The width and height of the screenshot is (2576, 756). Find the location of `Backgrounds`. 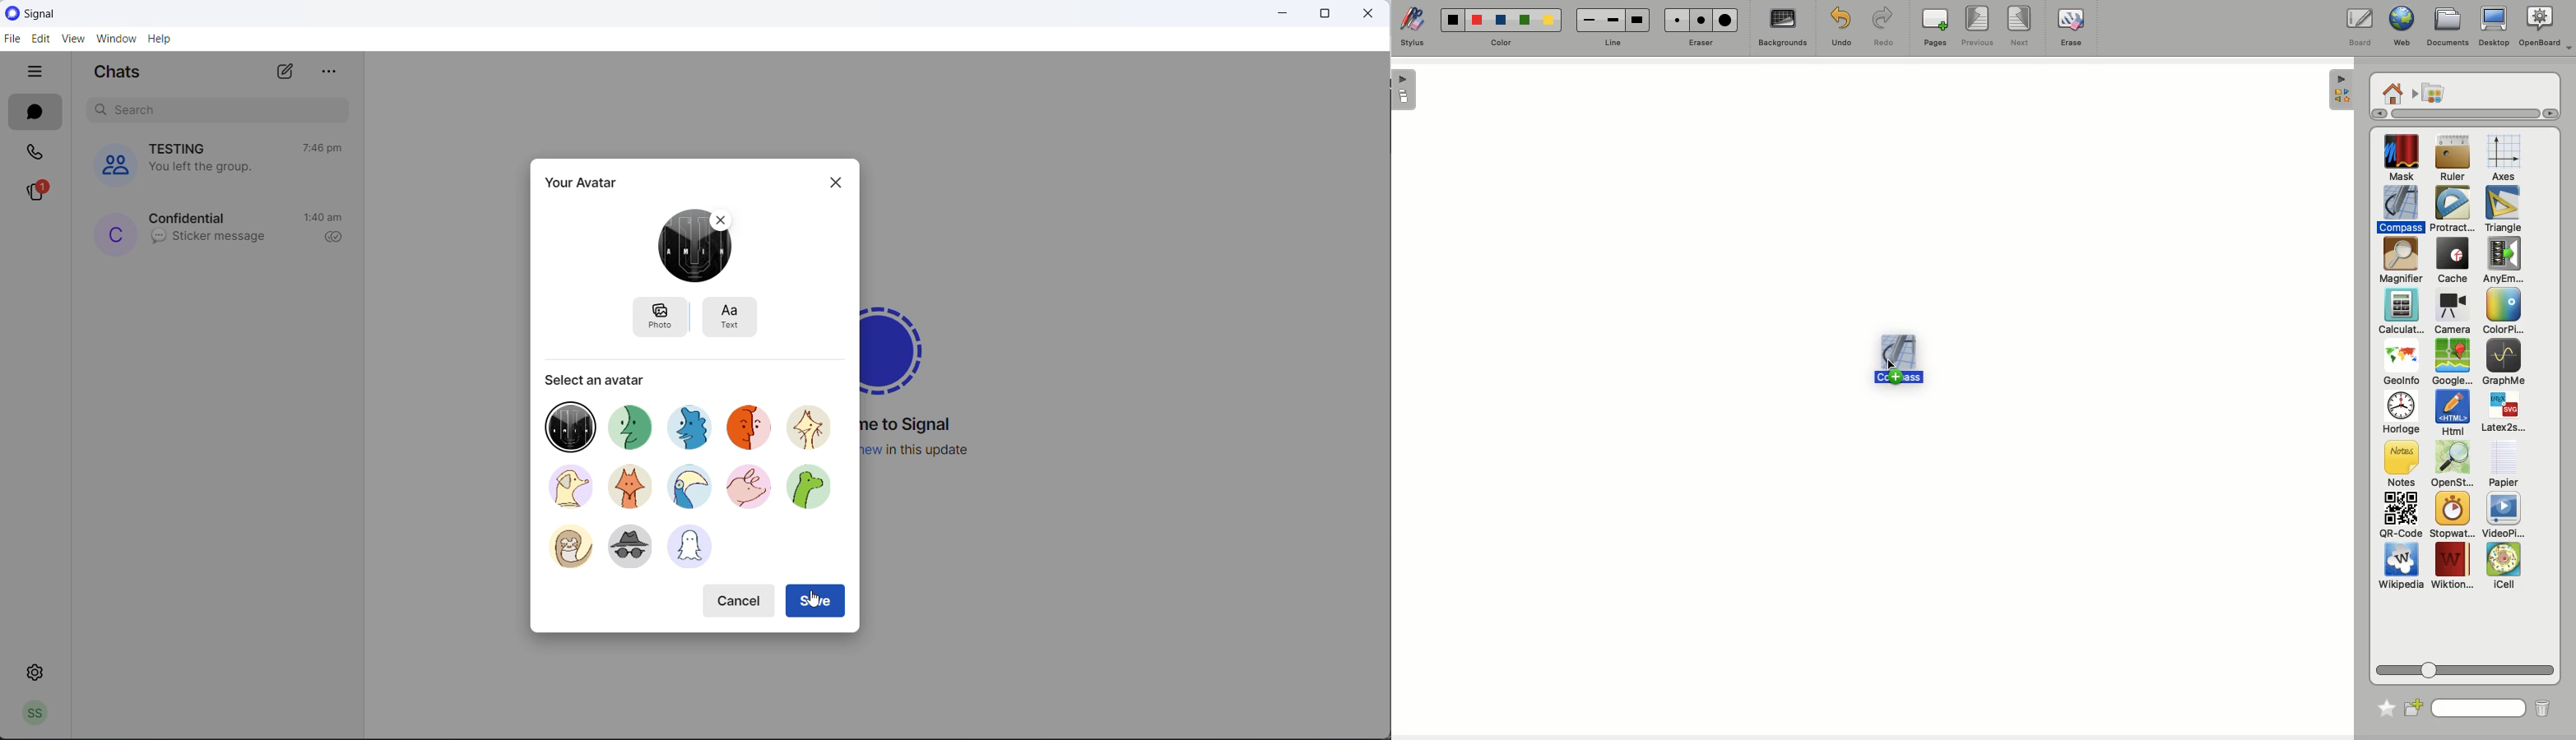

Backgrounds is located at coordinates (1780, 30).